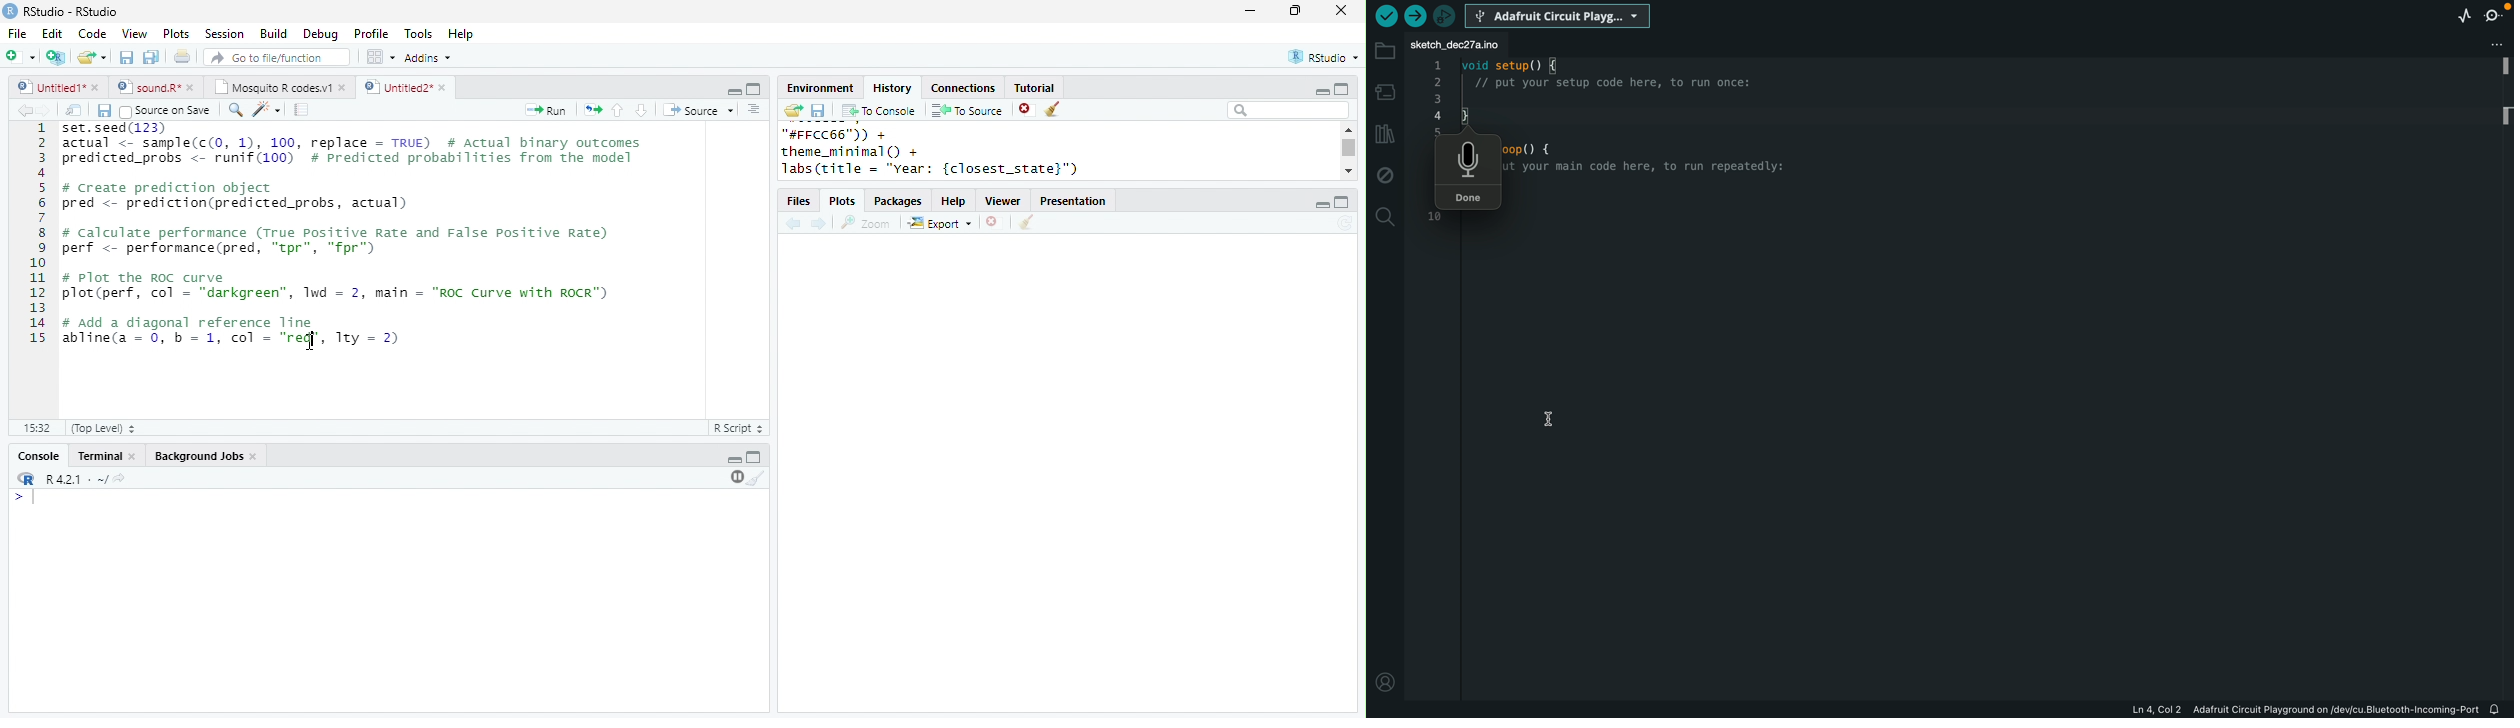 The height and width of the screenshot is (728, 2520). Describe the element at coordinates (754, 456) in the screenshot. I see `maximize` at that location.